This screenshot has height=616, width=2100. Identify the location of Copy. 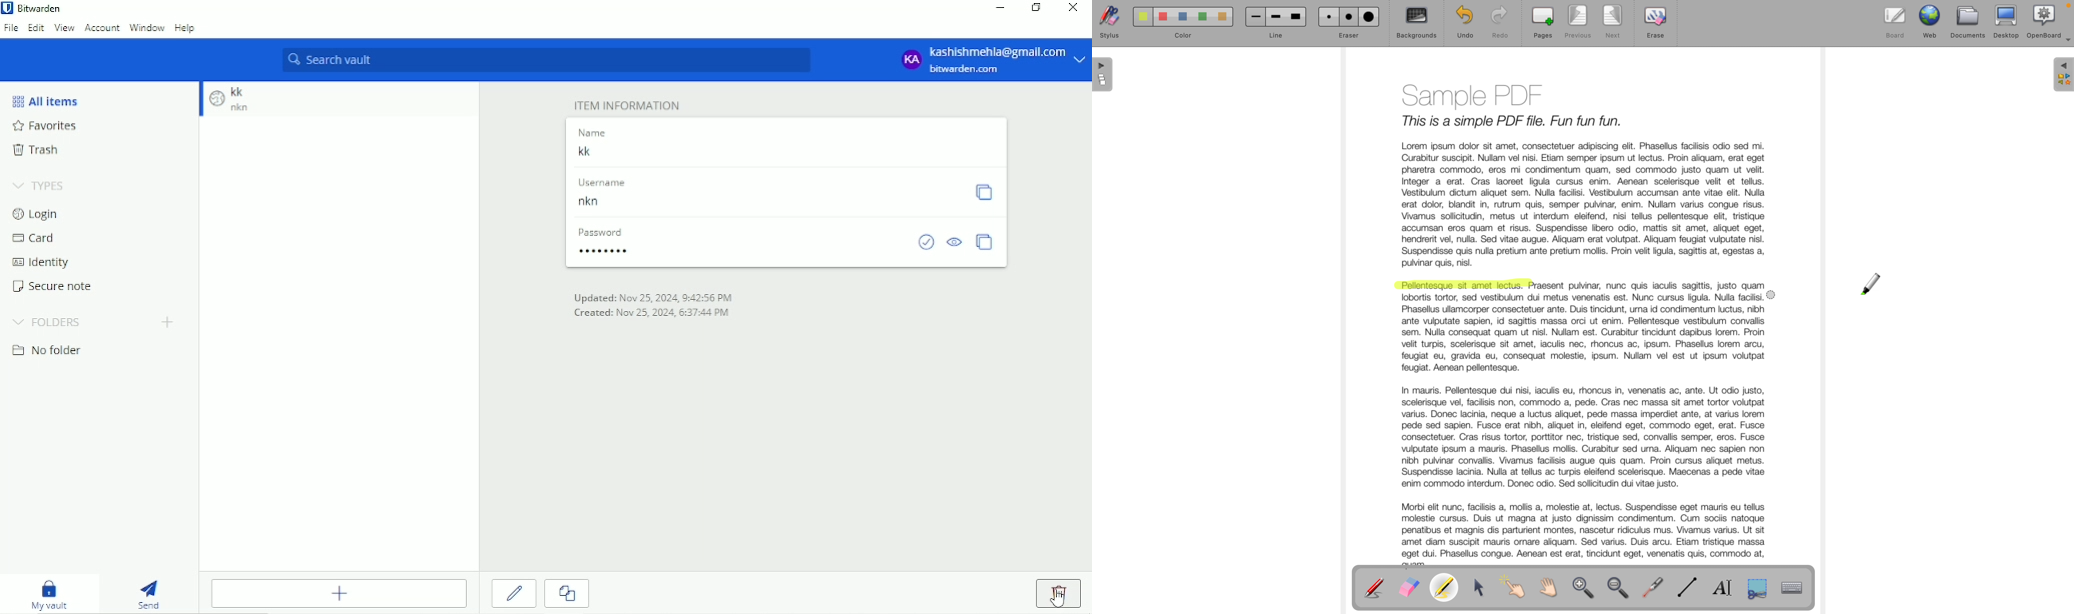
(985, 242).